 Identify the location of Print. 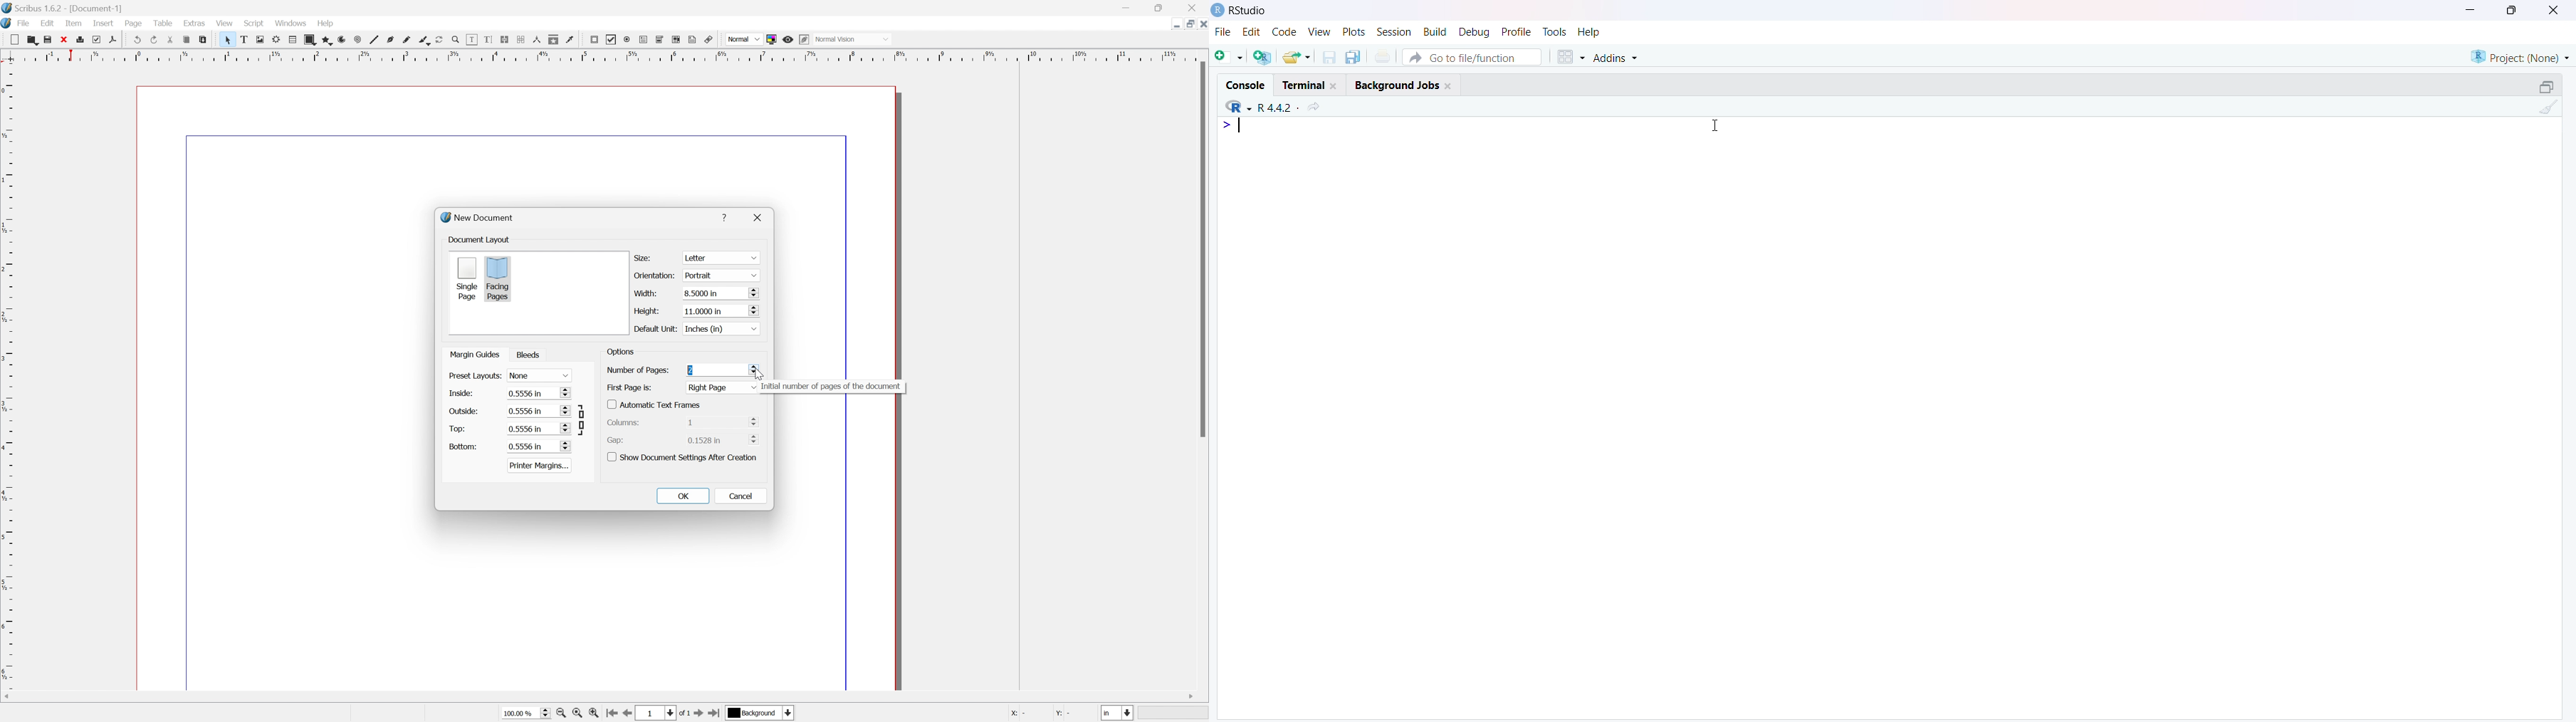
(84, 40).